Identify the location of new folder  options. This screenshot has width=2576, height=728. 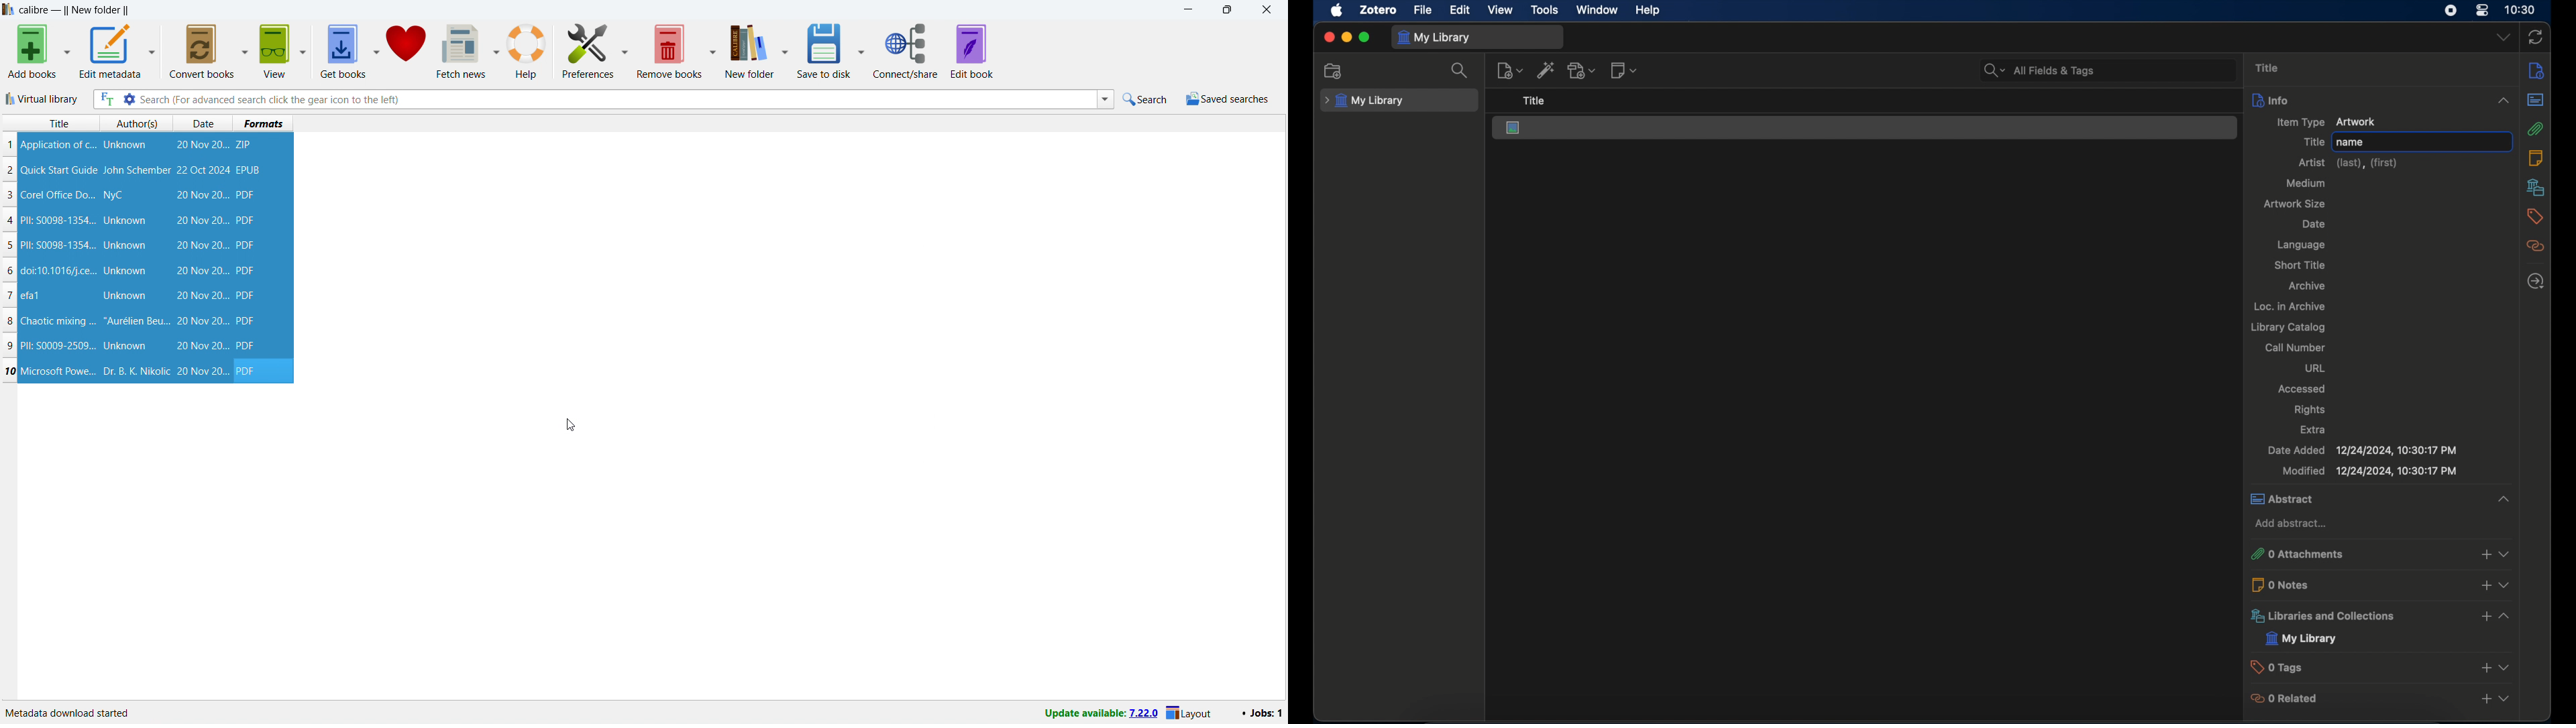
(786, 50).